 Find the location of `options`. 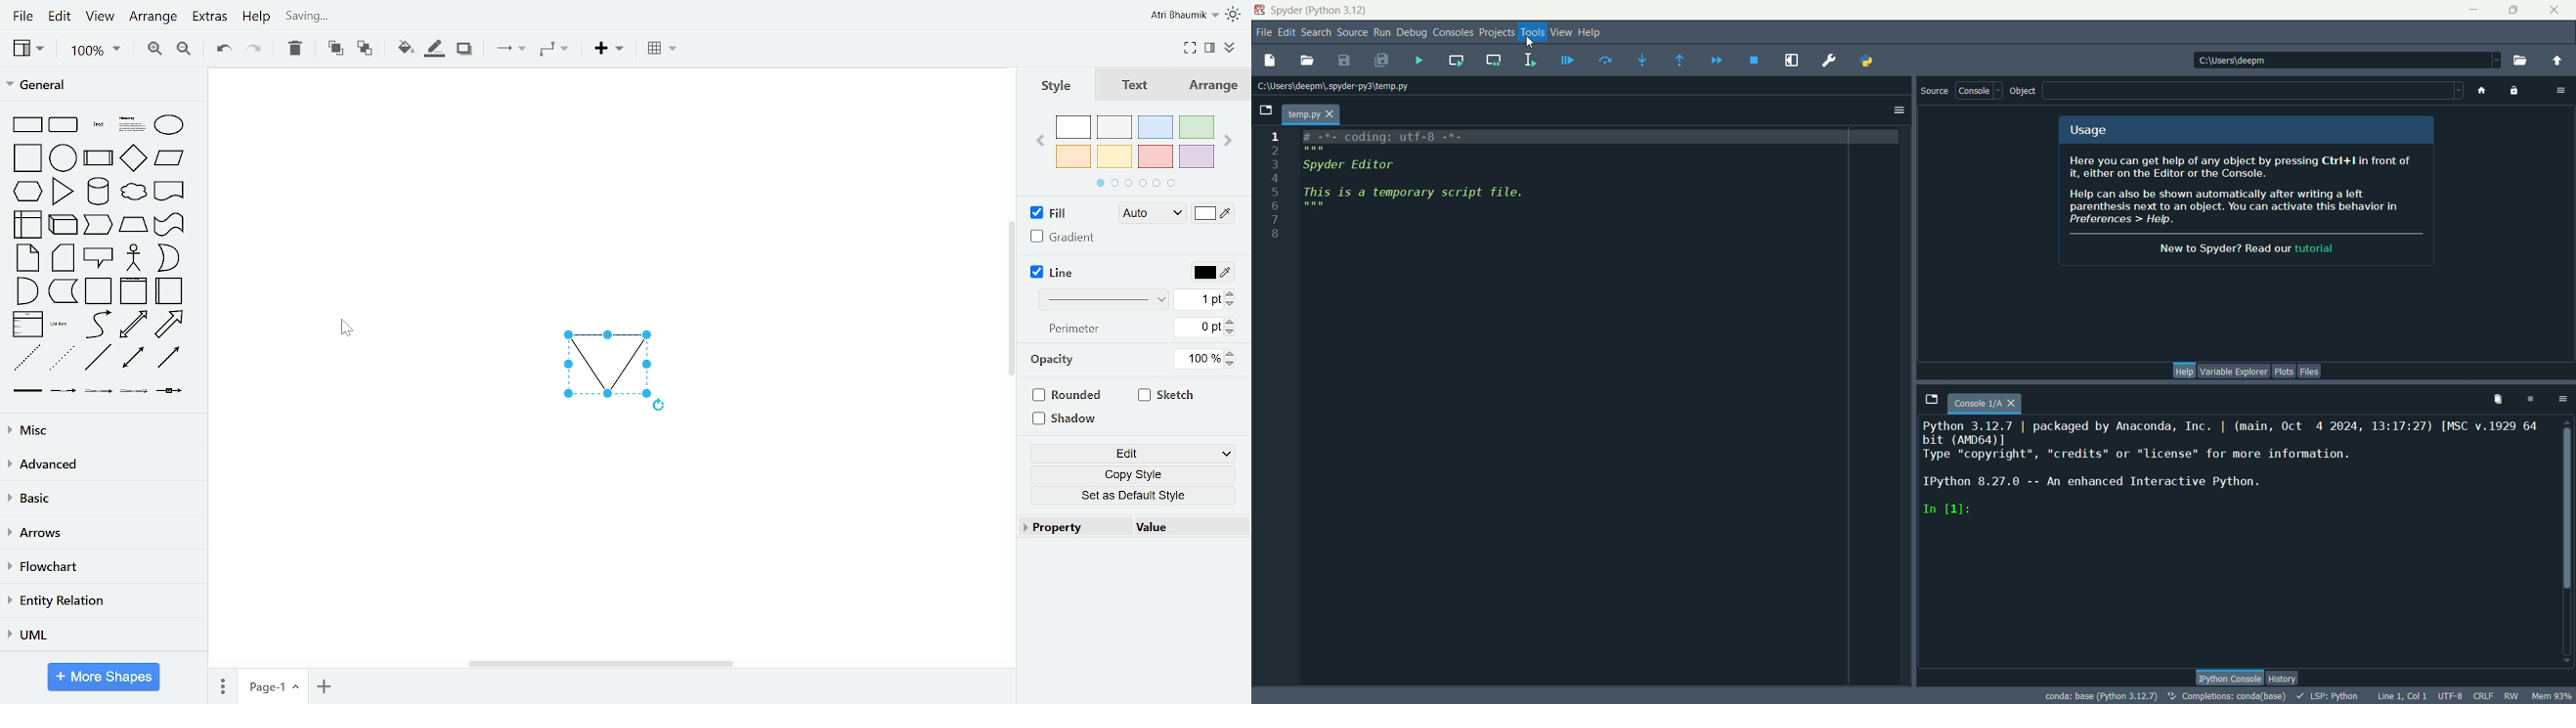

options is located at coordinates (1900, 112).